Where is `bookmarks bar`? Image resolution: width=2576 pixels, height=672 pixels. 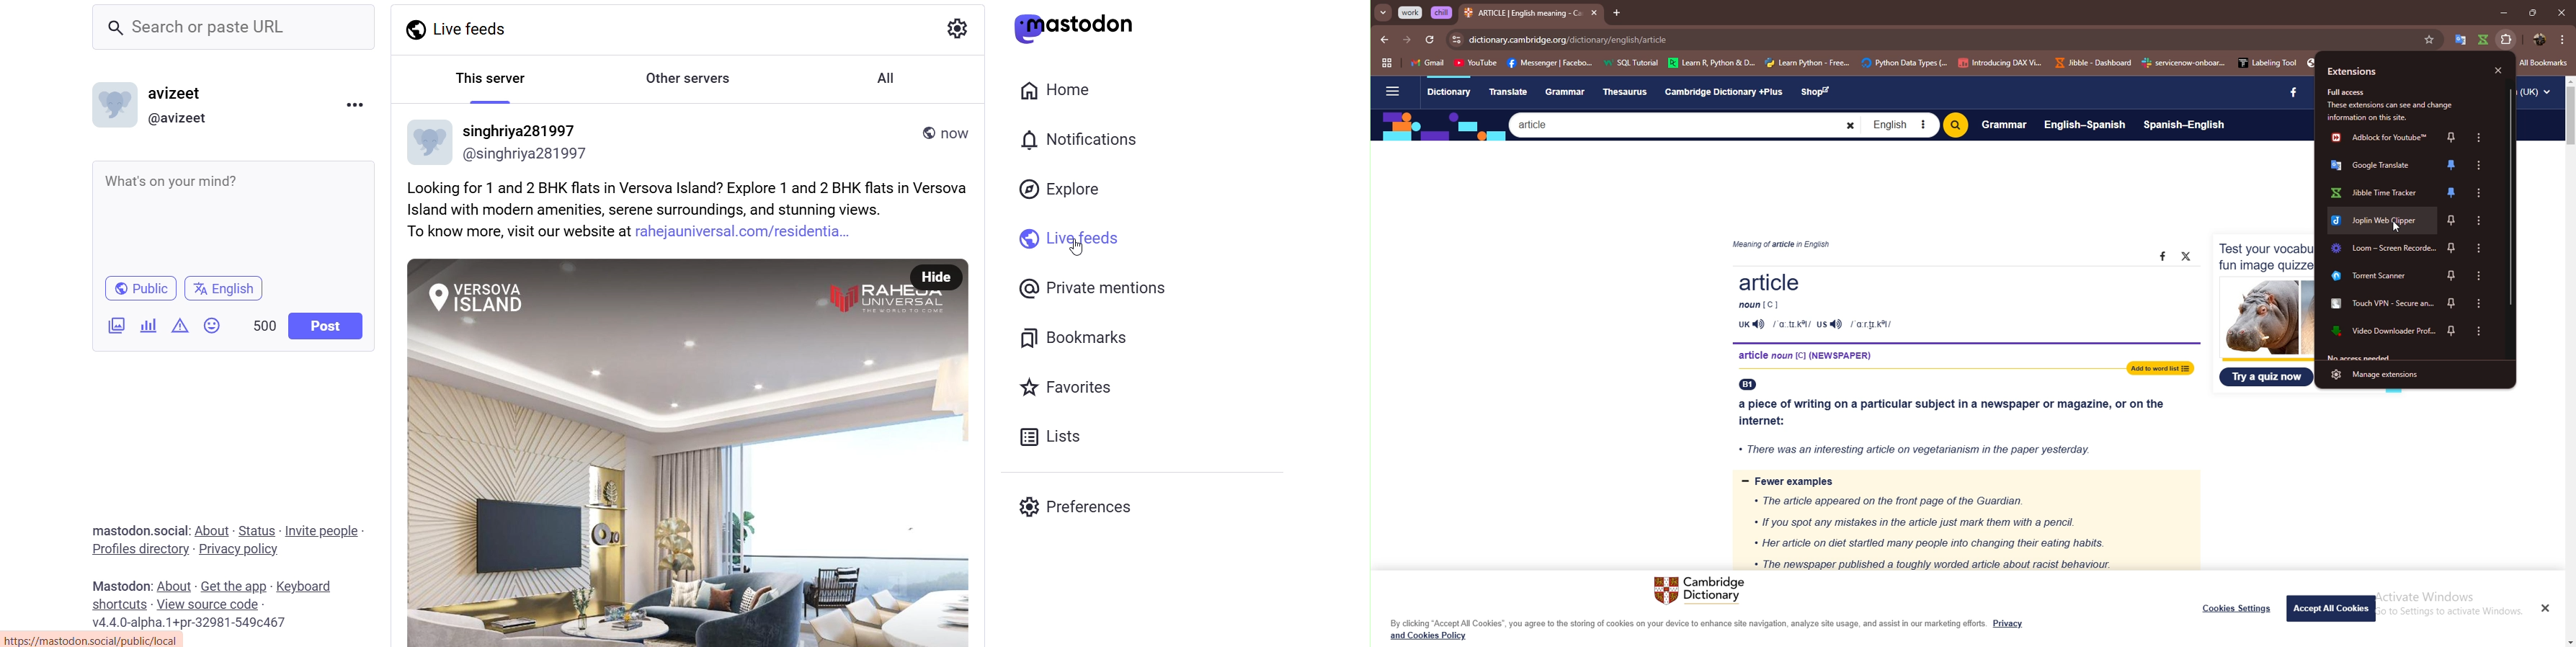 bookmarks bar is located at coordinates (1859, 62).